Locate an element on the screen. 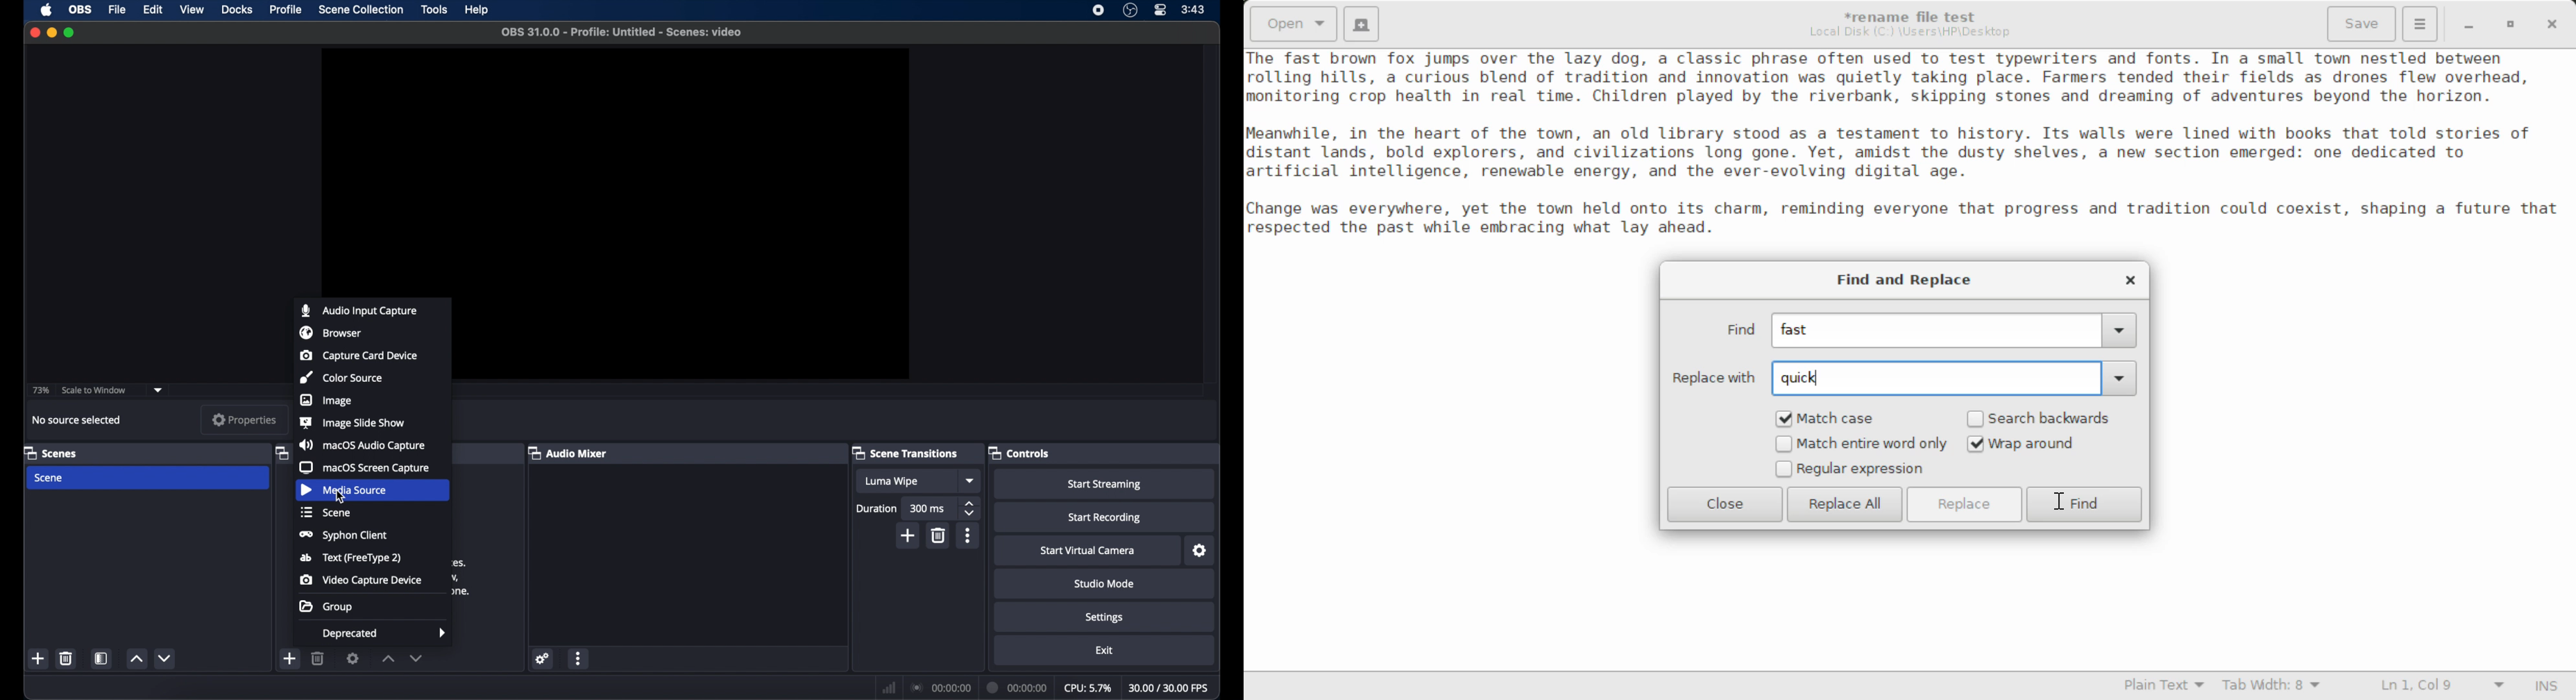 Image resolution: width=2576 pixels, height=700 pixels. no source selected is located at coordinates (77, 421).